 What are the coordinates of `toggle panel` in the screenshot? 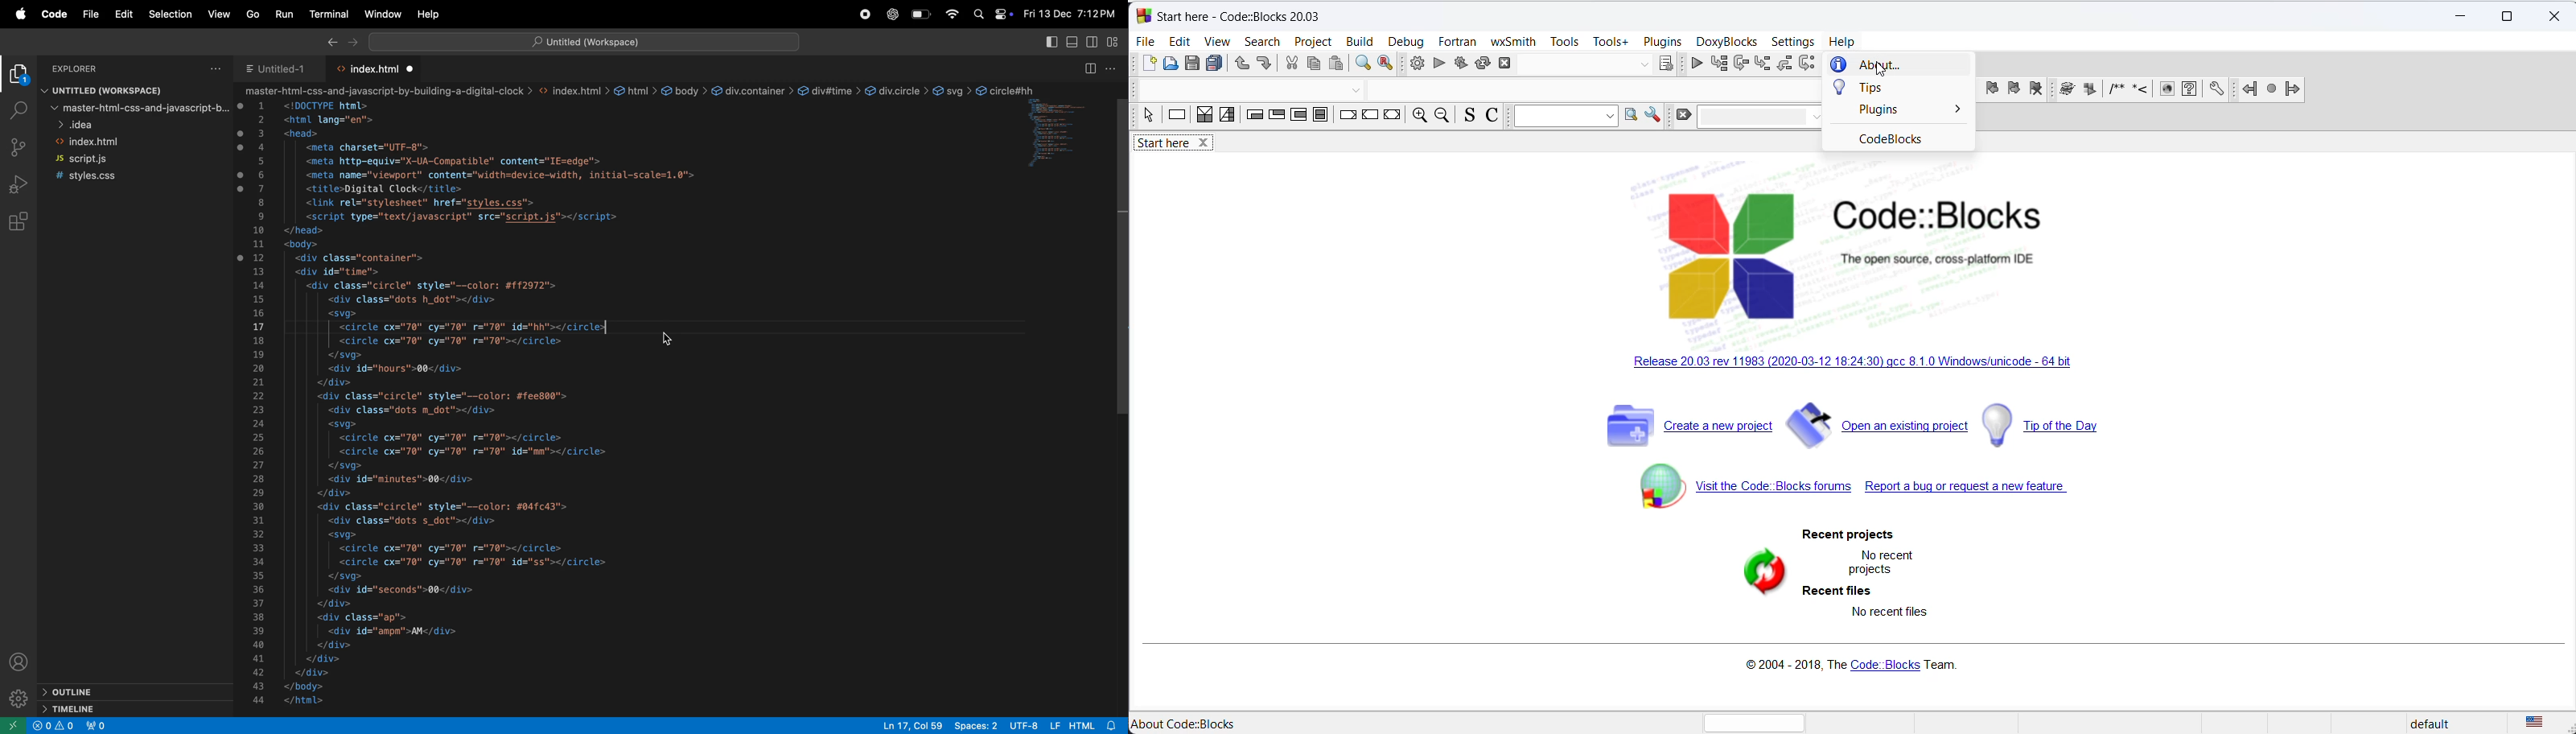 It's located at (1071, 43).